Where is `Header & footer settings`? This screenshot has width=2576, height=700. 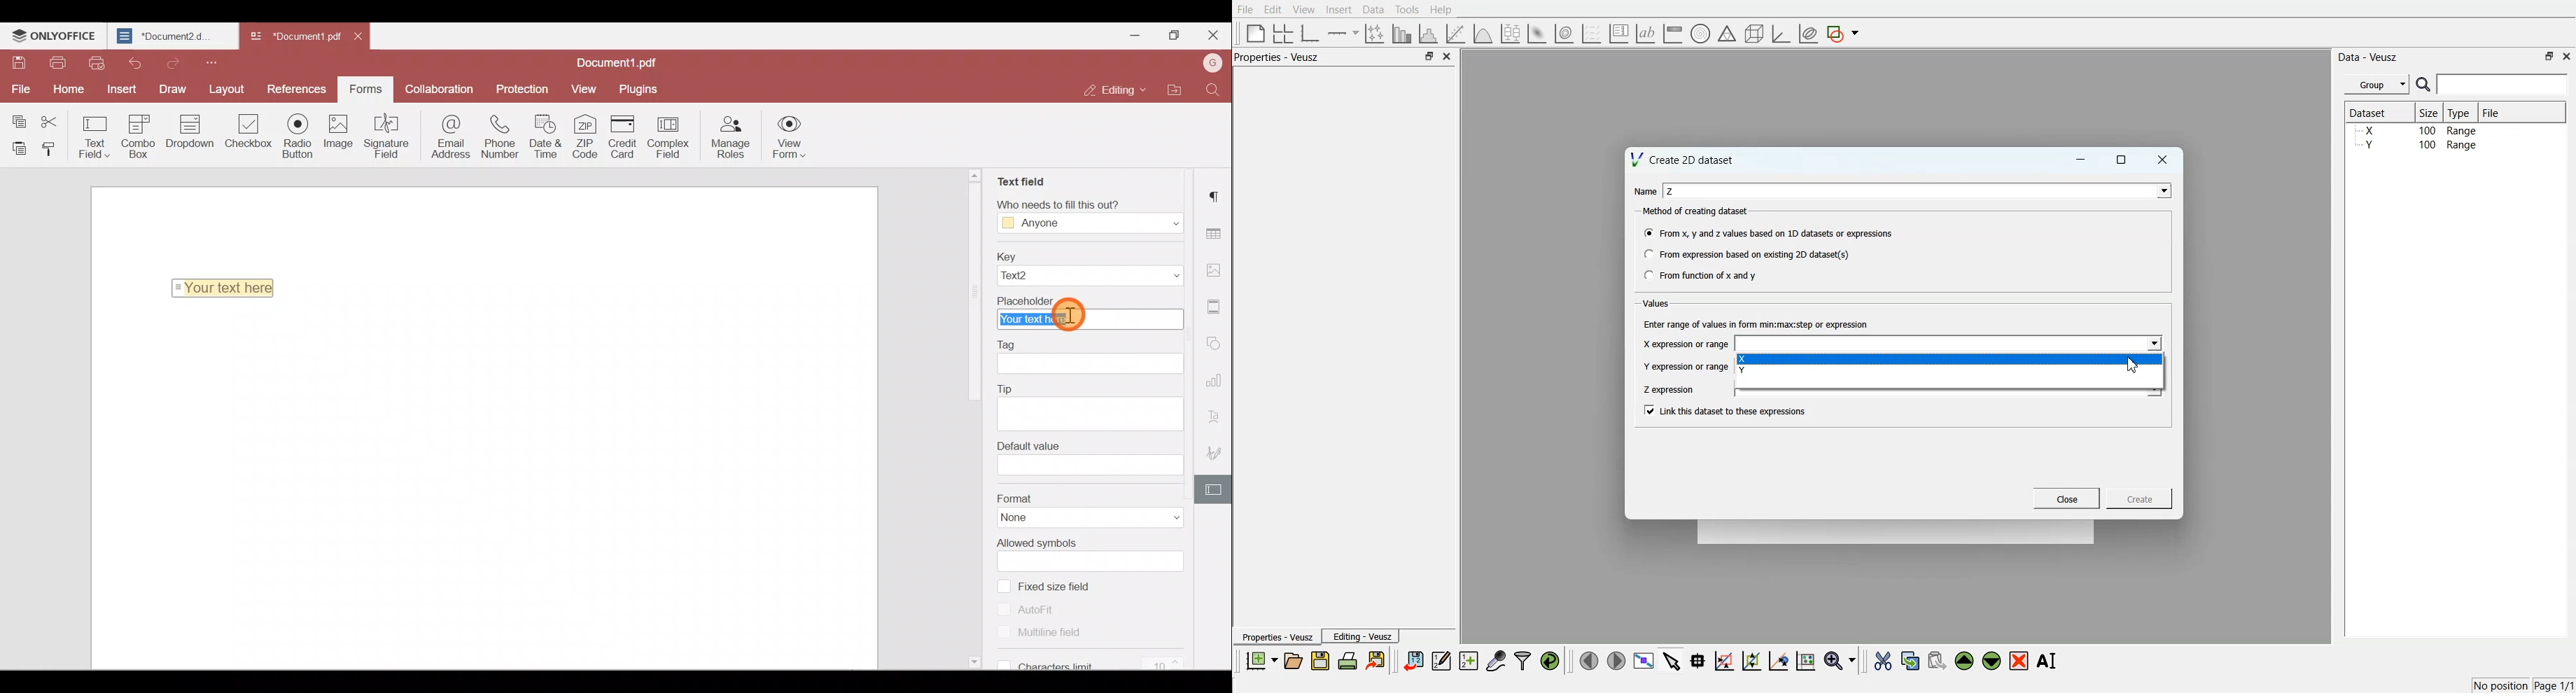
Header & footer settings is located at coordinates (1216, 307).